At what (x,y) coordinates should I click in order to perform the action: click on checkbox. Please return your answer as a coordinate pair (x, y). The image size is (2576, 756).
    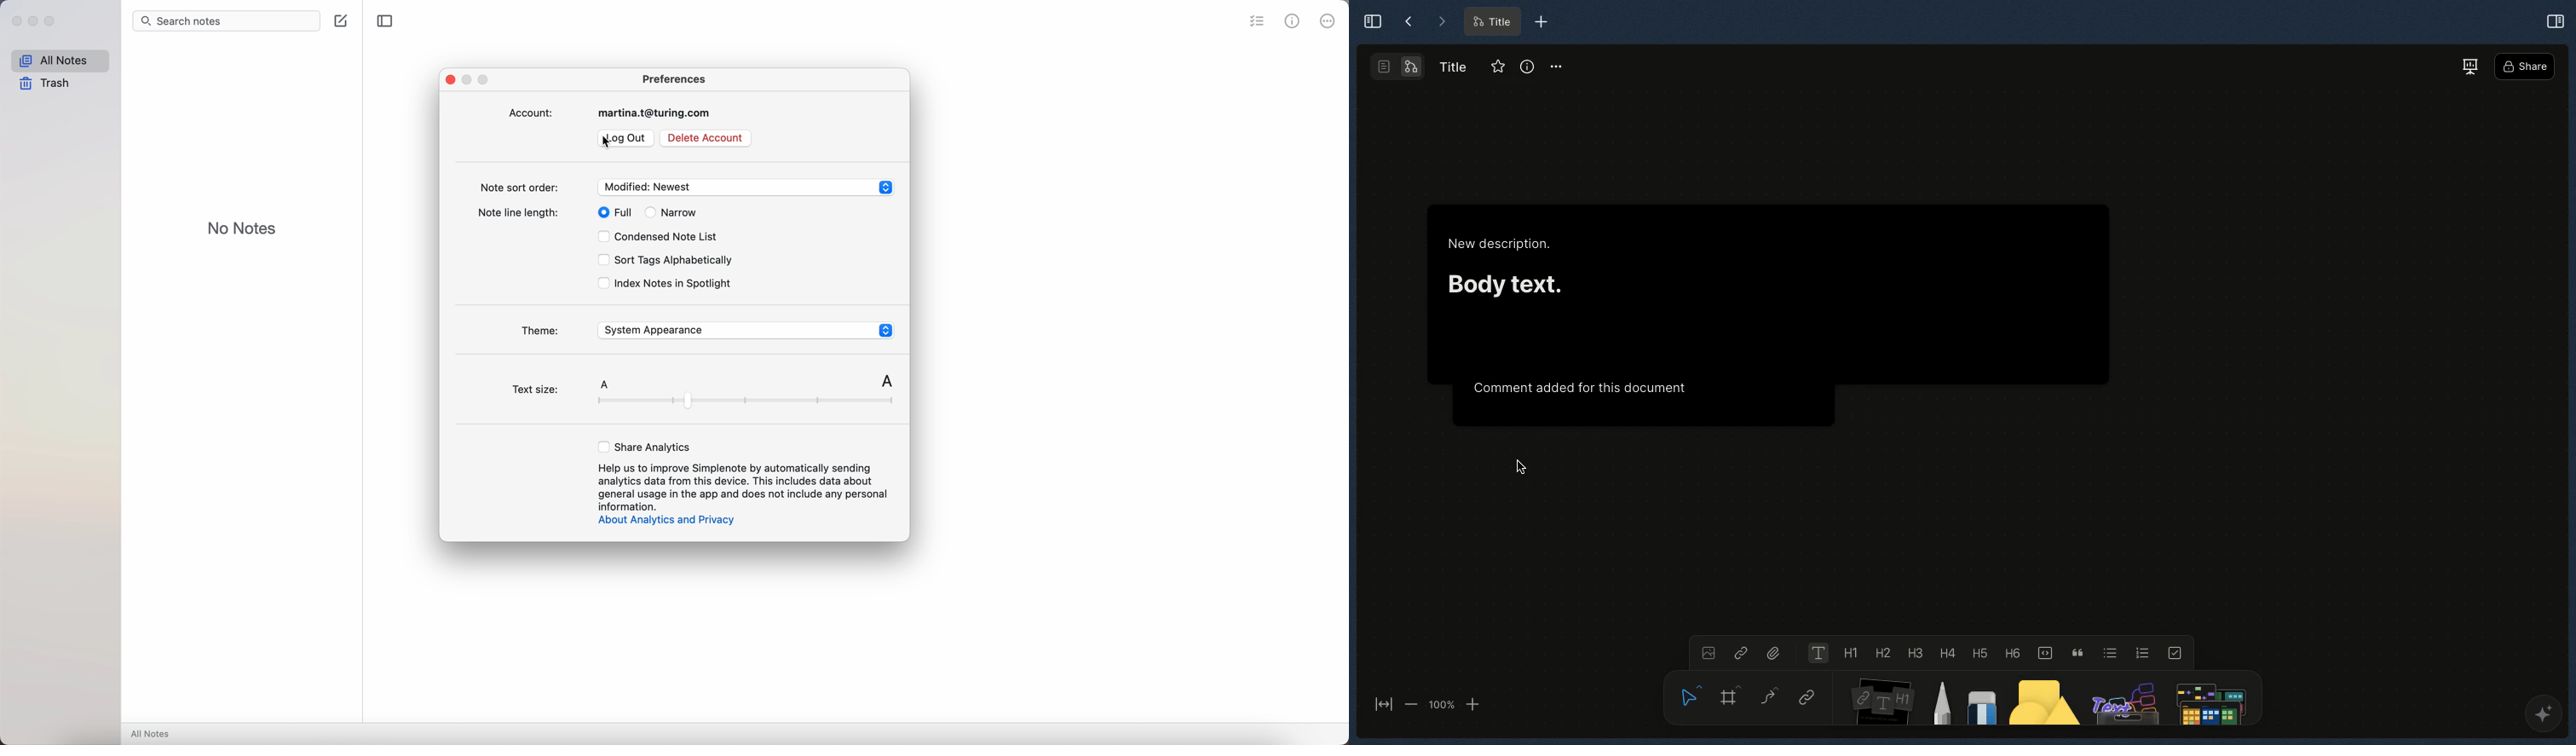
    Looking at the image, I should click on (599, 284).